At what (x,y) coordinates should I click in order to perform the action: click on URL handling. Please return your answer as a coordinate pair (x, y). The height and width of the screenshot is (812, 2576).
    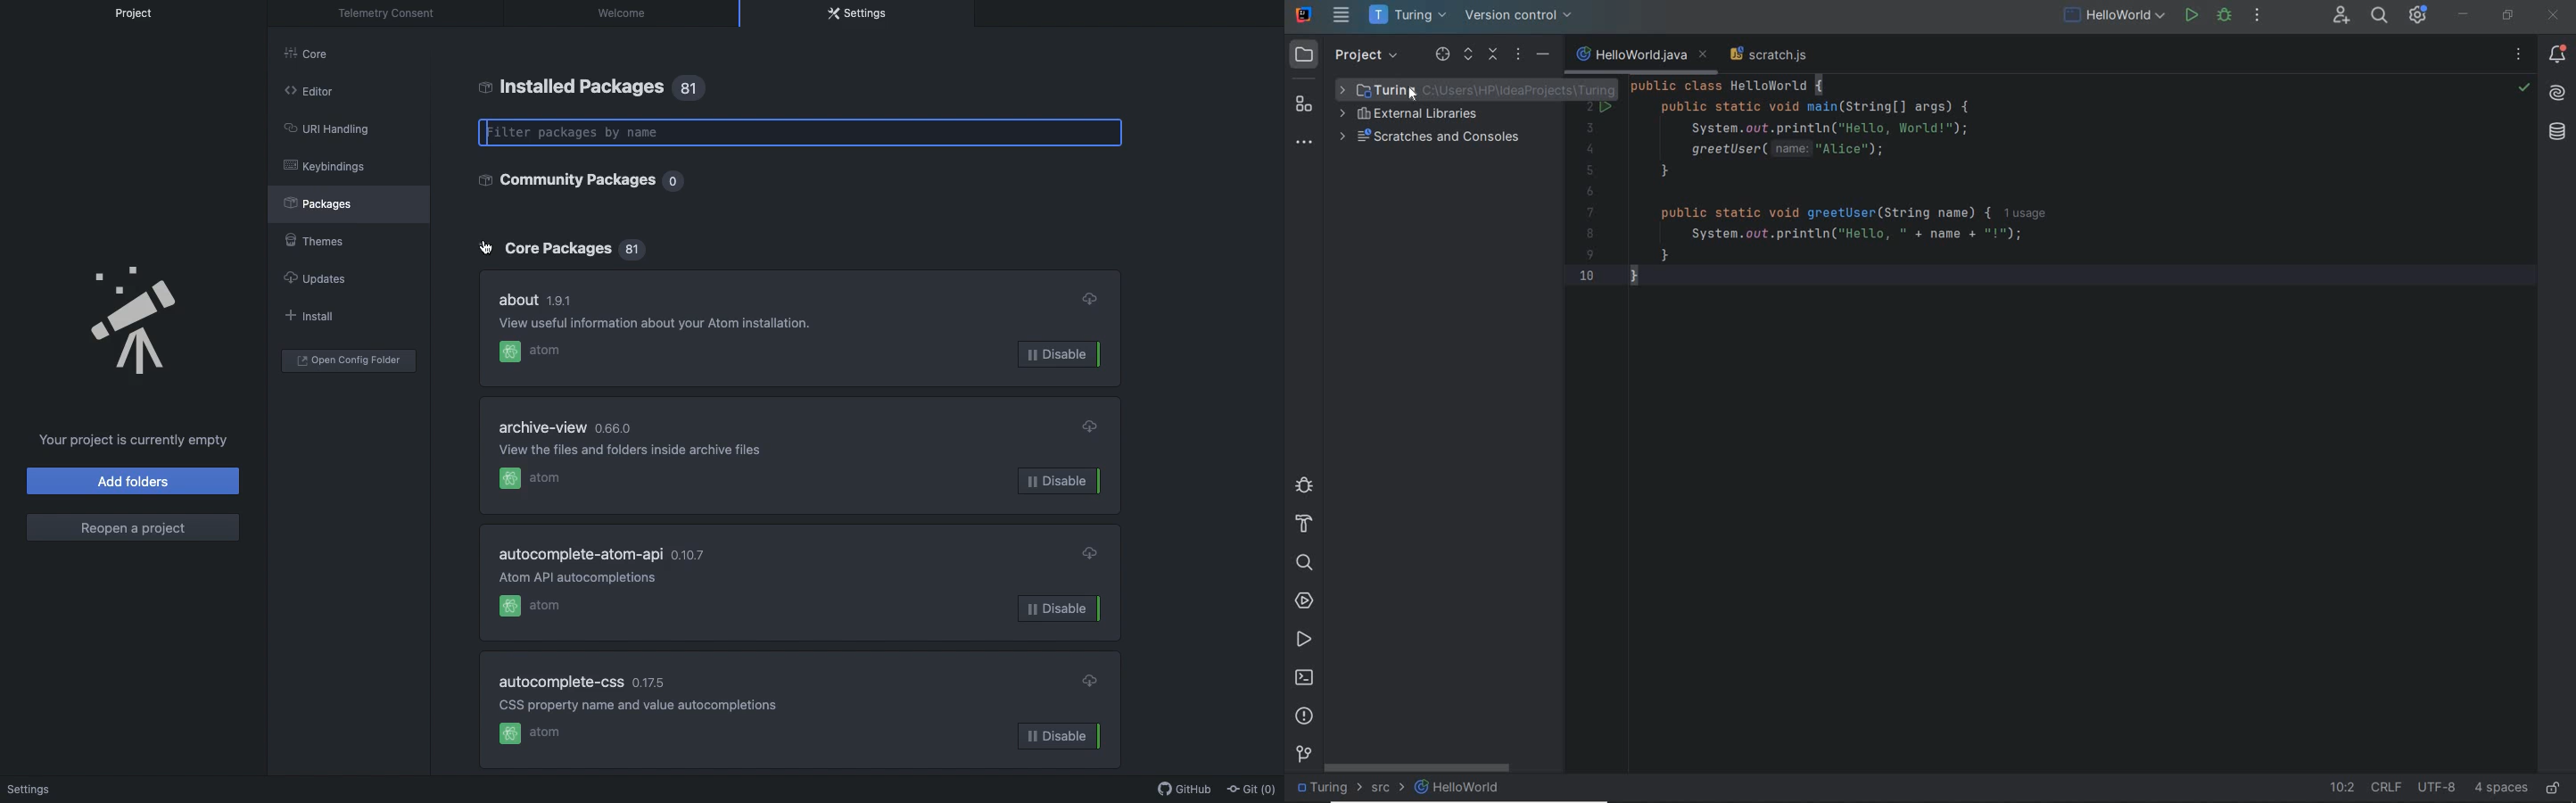
    Looking at the image, I should click on (326, 127).